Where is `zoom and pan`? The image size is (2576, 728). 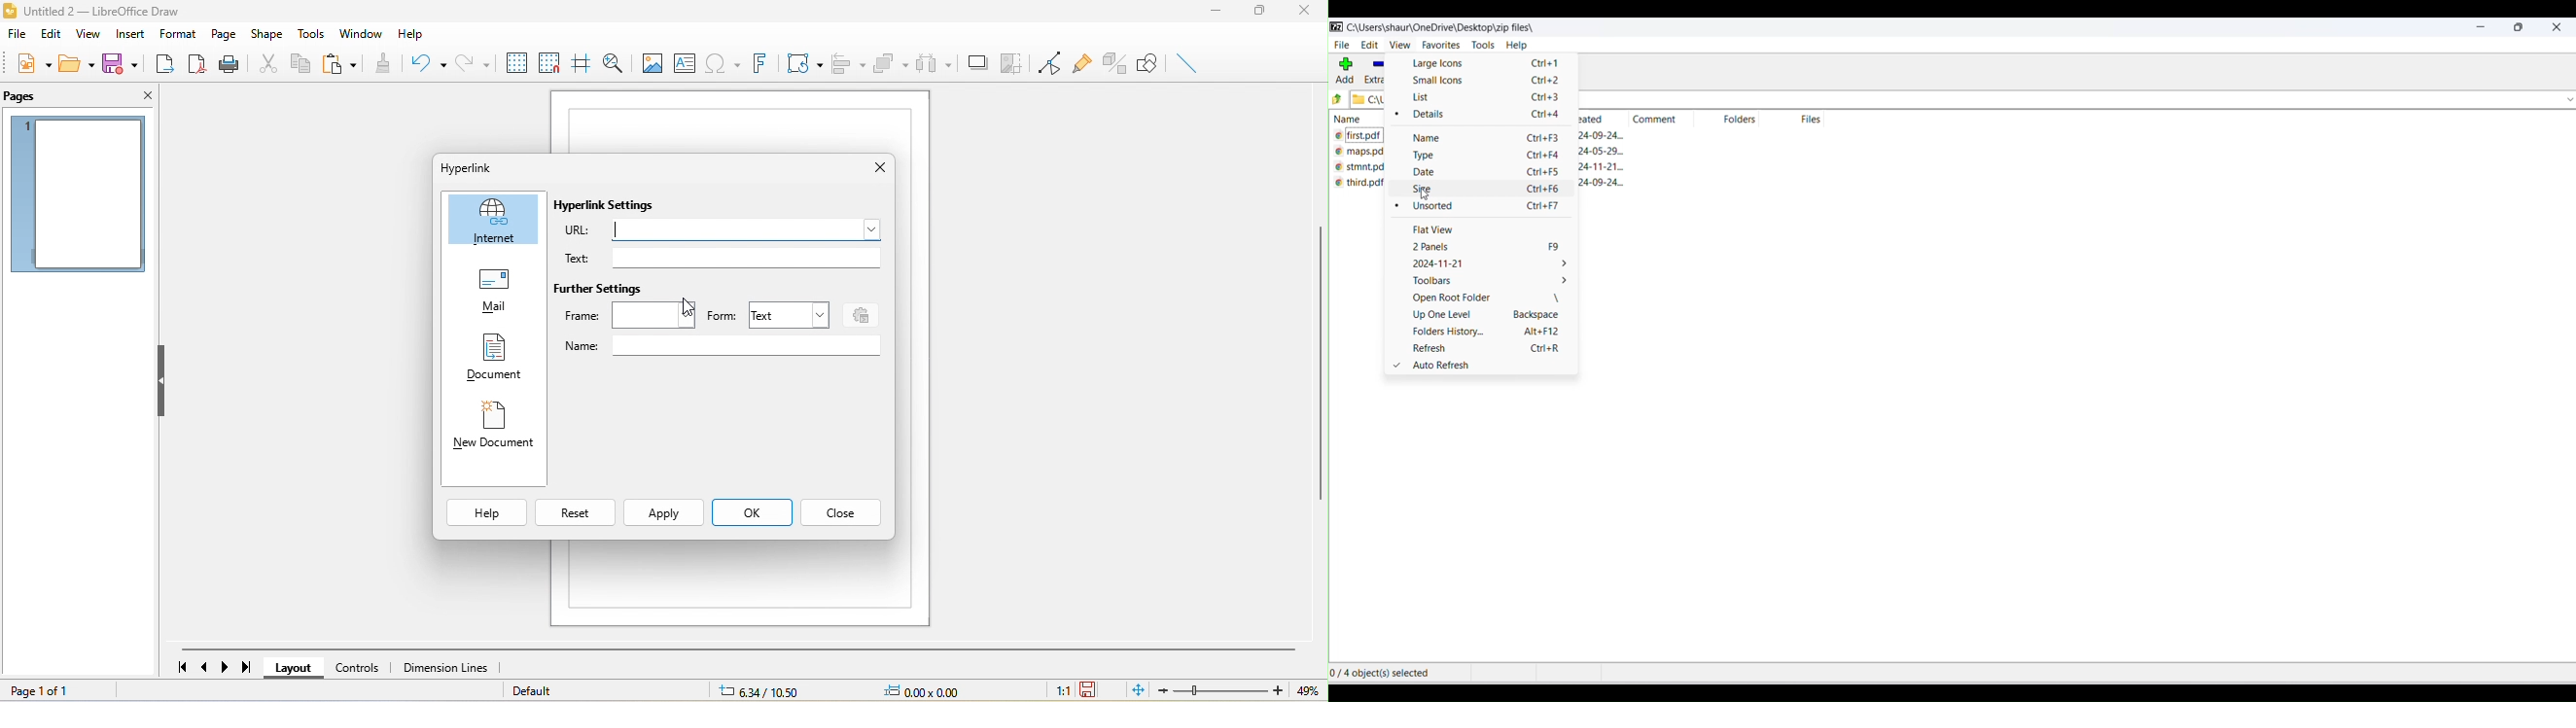 zoom and pan is located at coordinates (614, 60).